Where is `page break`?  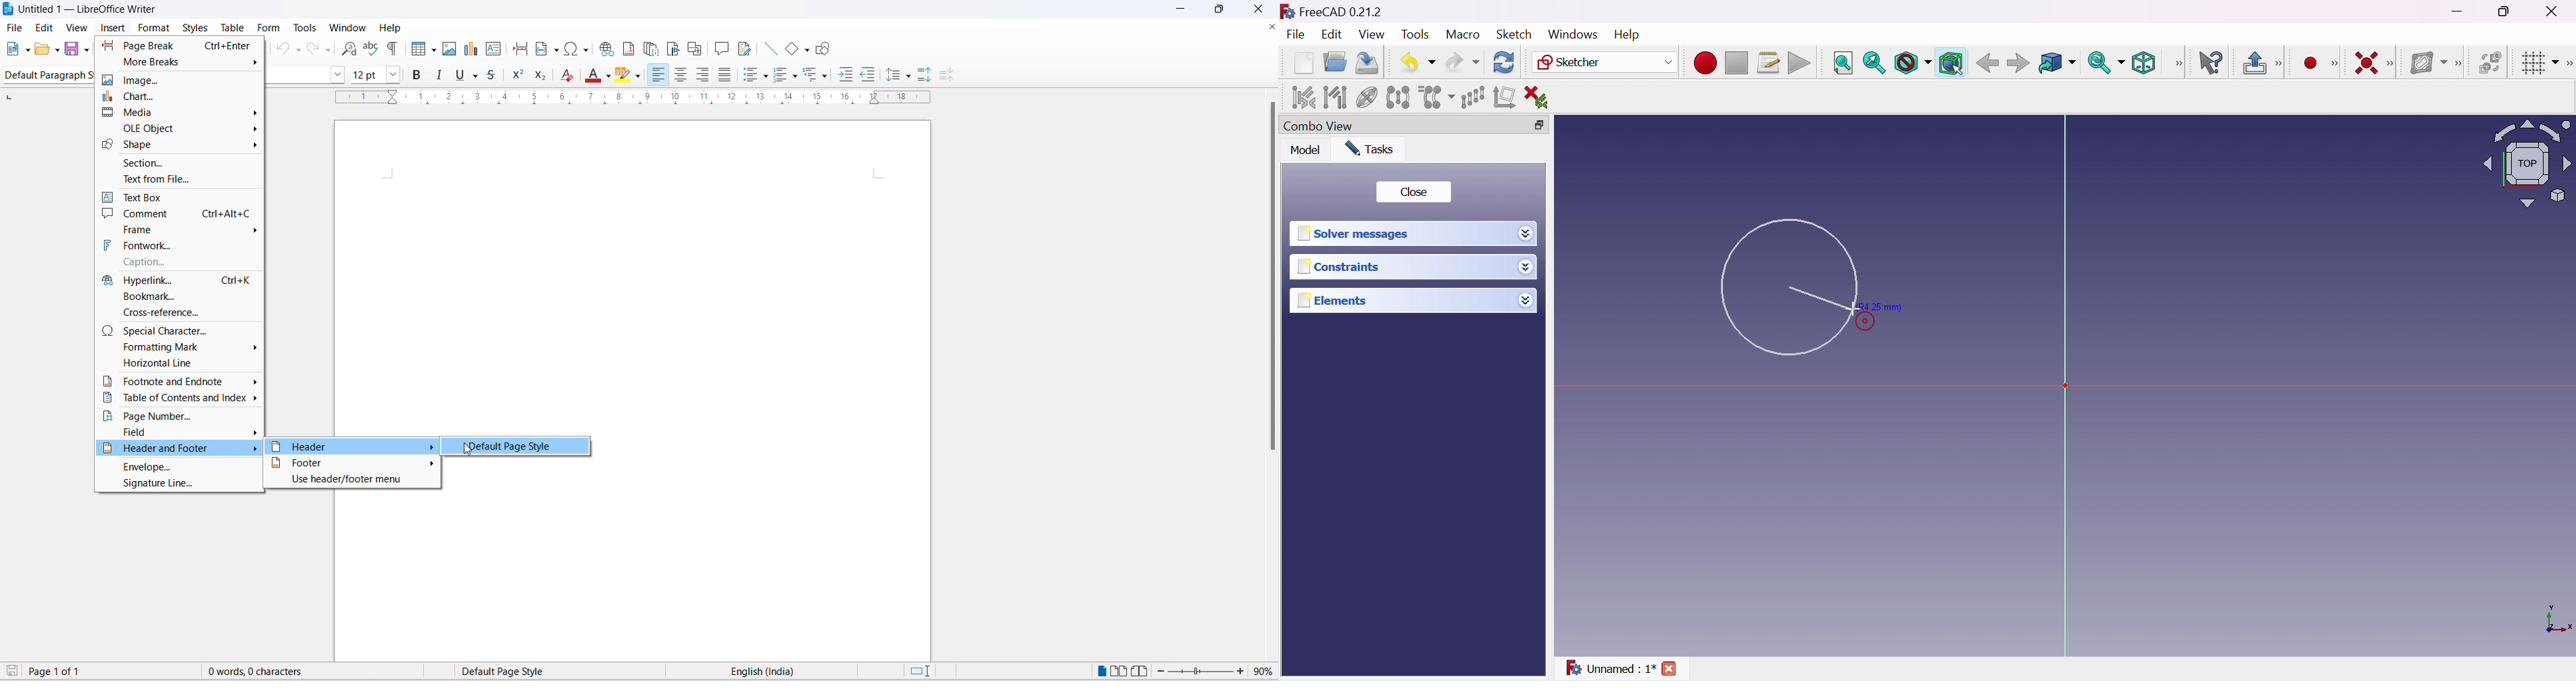
page break is located at coordinates (179, 46).